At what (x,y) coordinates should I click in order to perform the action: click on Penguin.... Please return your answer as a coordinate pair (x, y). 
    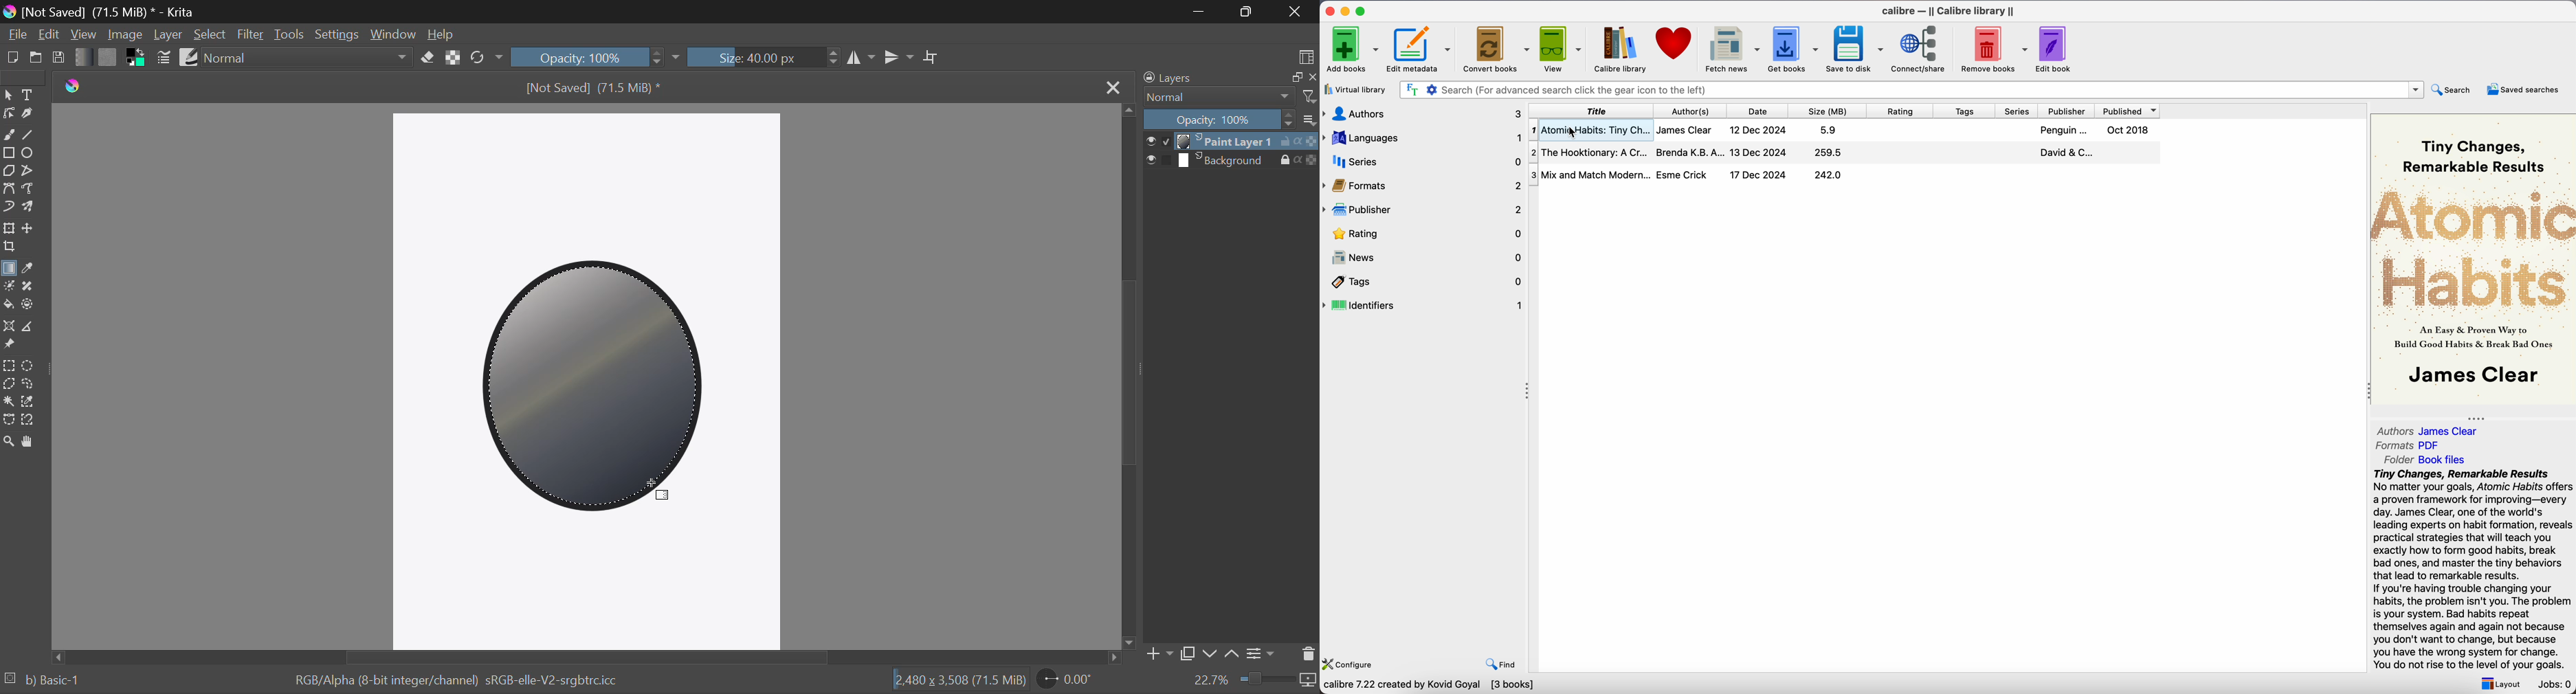
    Looking at the image, I should click on (2063, 130).